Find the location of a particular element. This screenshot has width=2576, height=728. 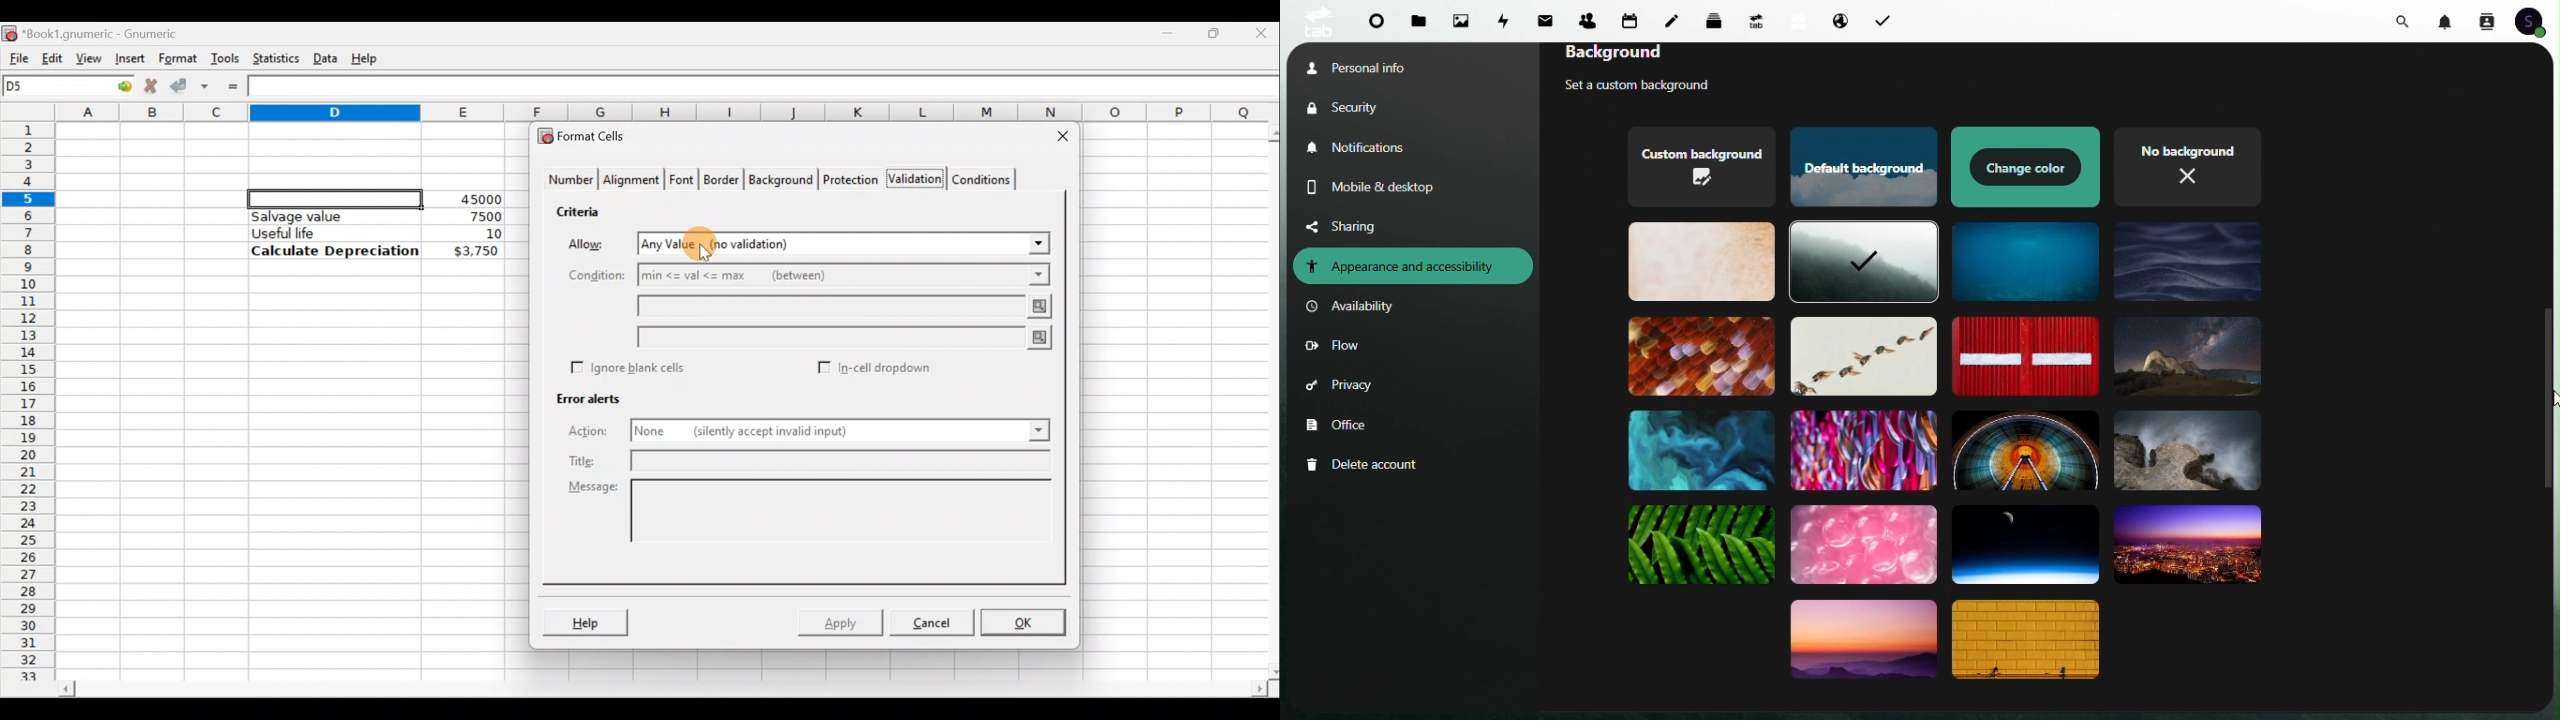

Themes is located at coordinates (1861, 356).